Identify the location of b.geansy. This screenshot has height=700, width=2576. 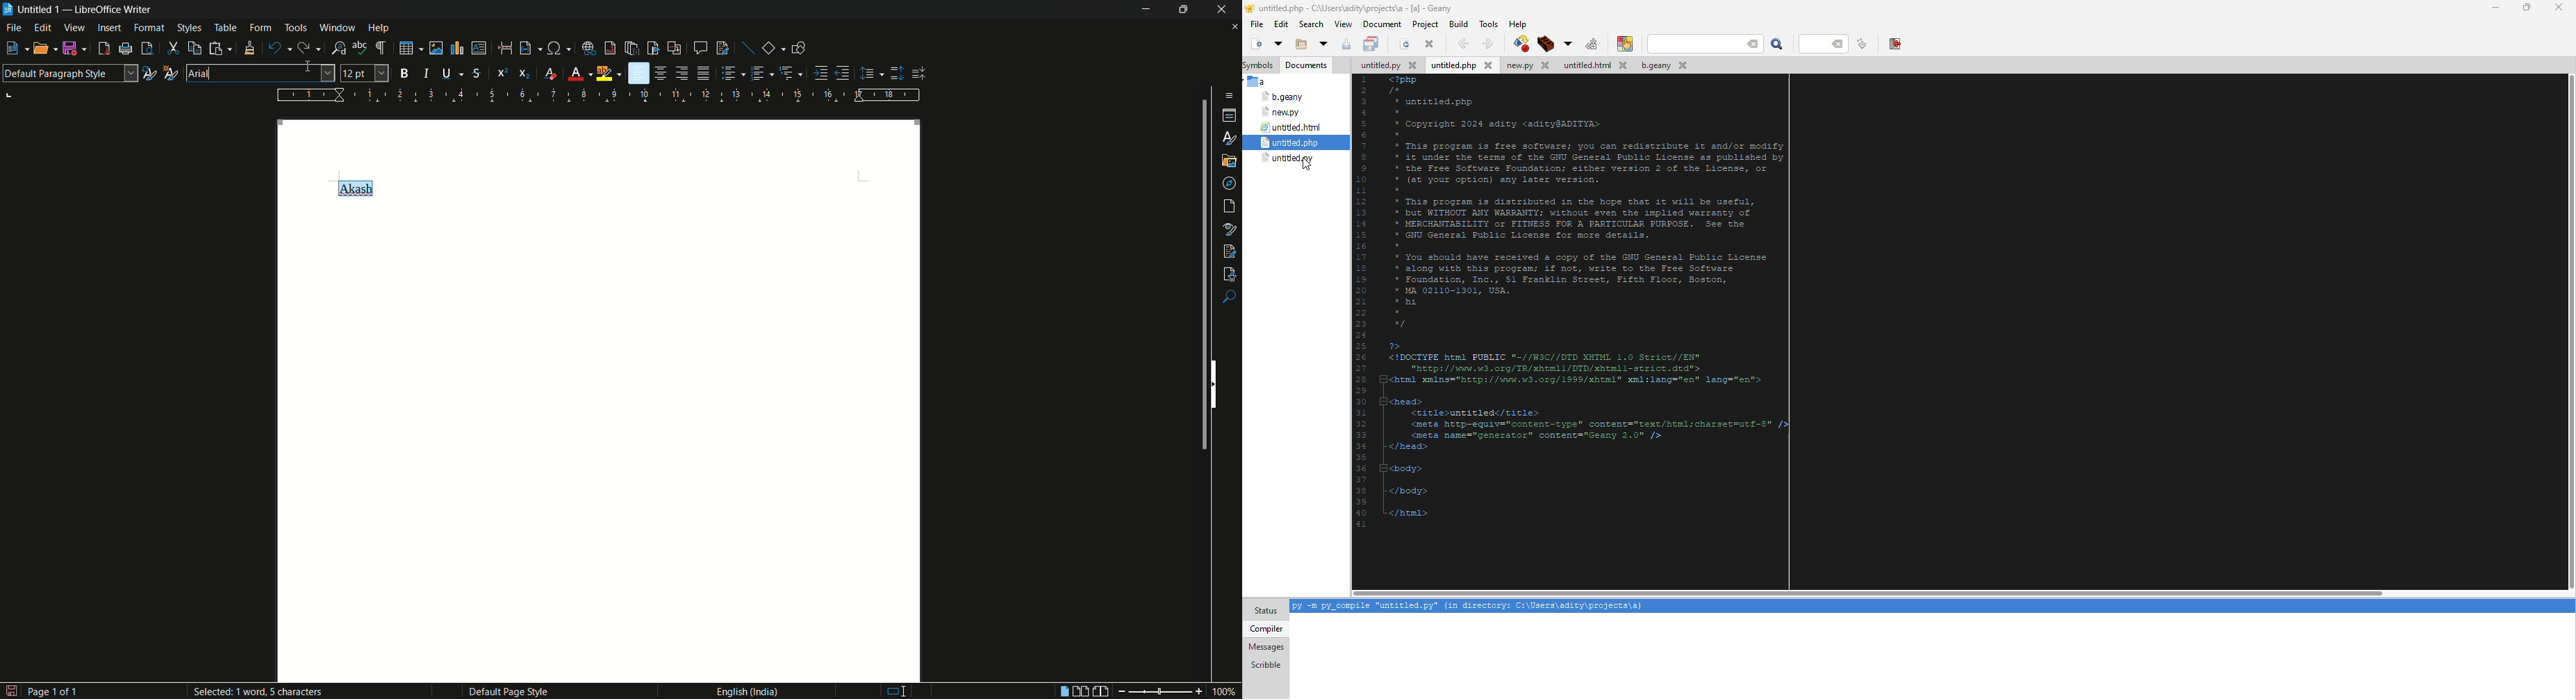
(1281, 97).